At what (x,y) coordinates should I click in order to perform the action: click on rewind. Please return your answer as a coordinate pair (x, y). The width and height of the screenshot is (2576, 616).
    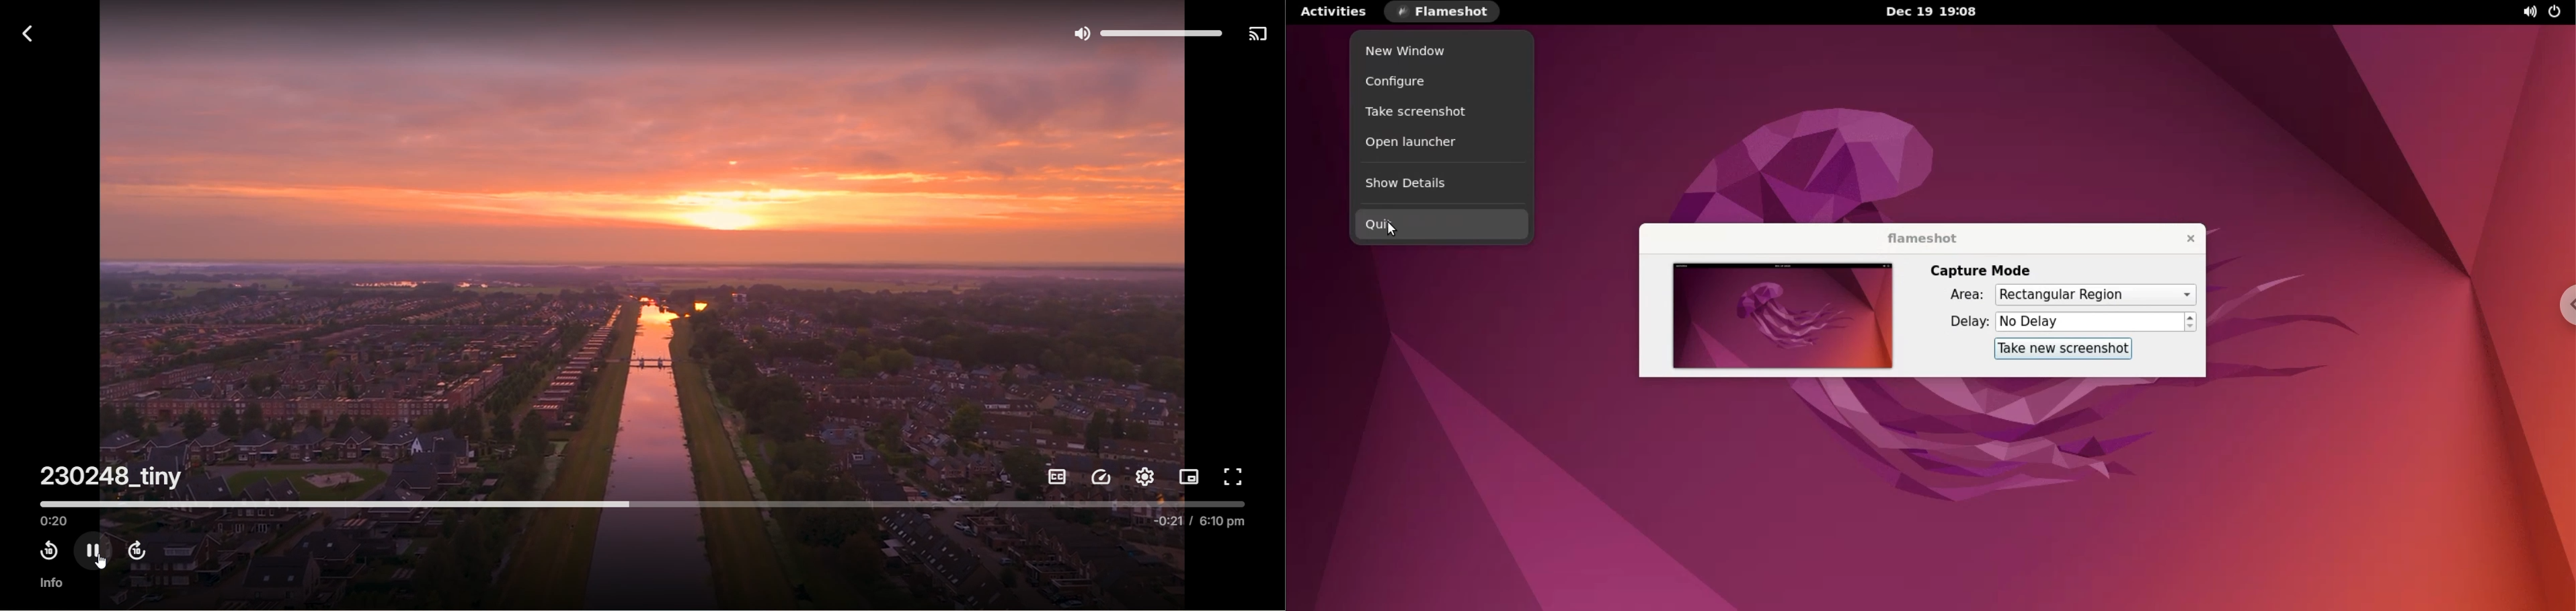
    Looking at the image, I should click on (46, 551).